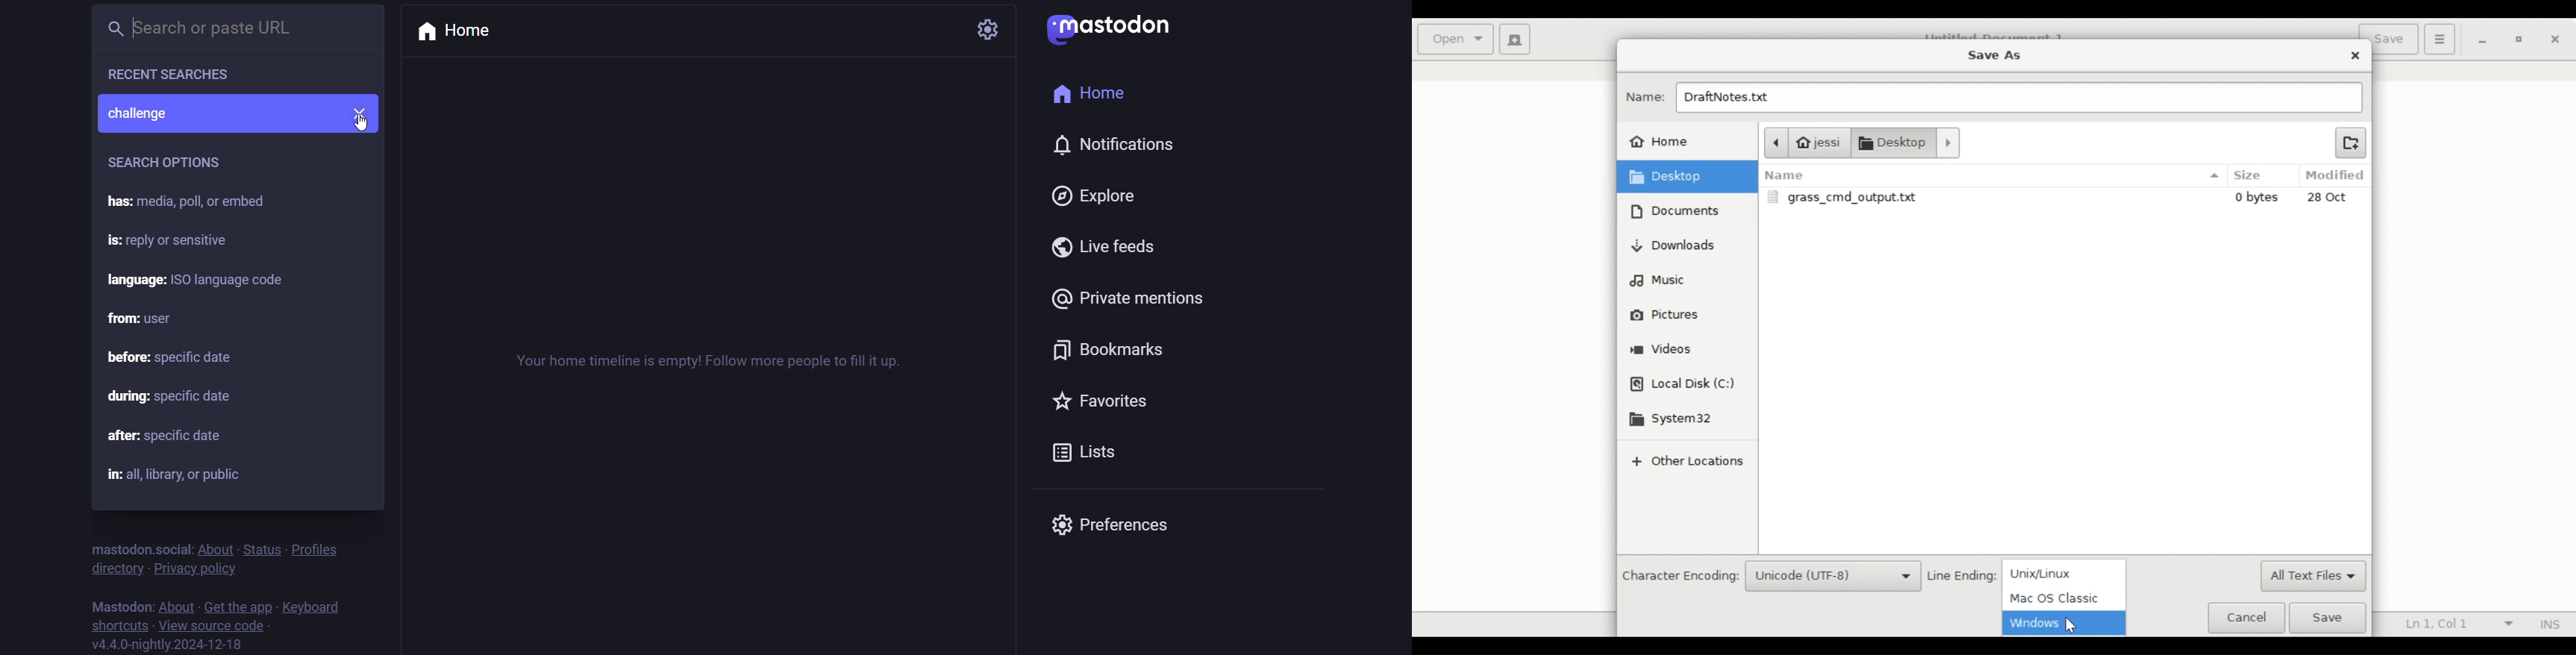 This screenshot has height=672, width=2576. Describe the element at coordinates (710, 369) in the screenshot. I see `instruction` at that location.